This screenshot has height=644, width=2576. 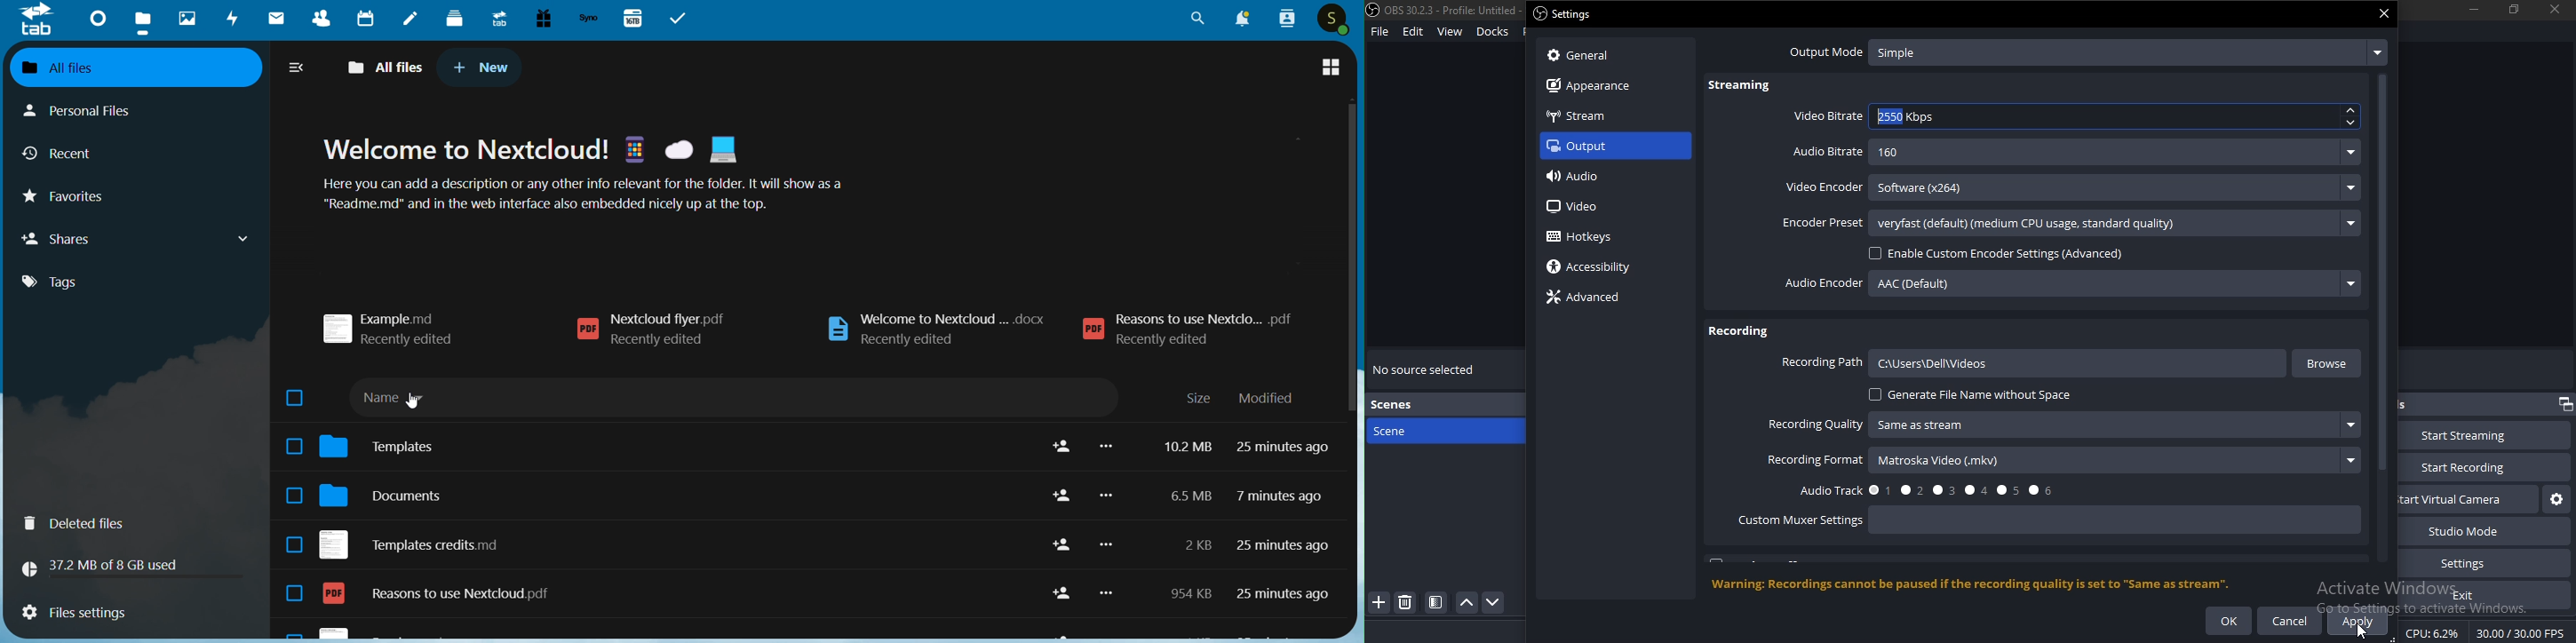 What do you see at coordinates (275, 16) in the screenshot?
I see `Mails` at bounding box center [275, 16].